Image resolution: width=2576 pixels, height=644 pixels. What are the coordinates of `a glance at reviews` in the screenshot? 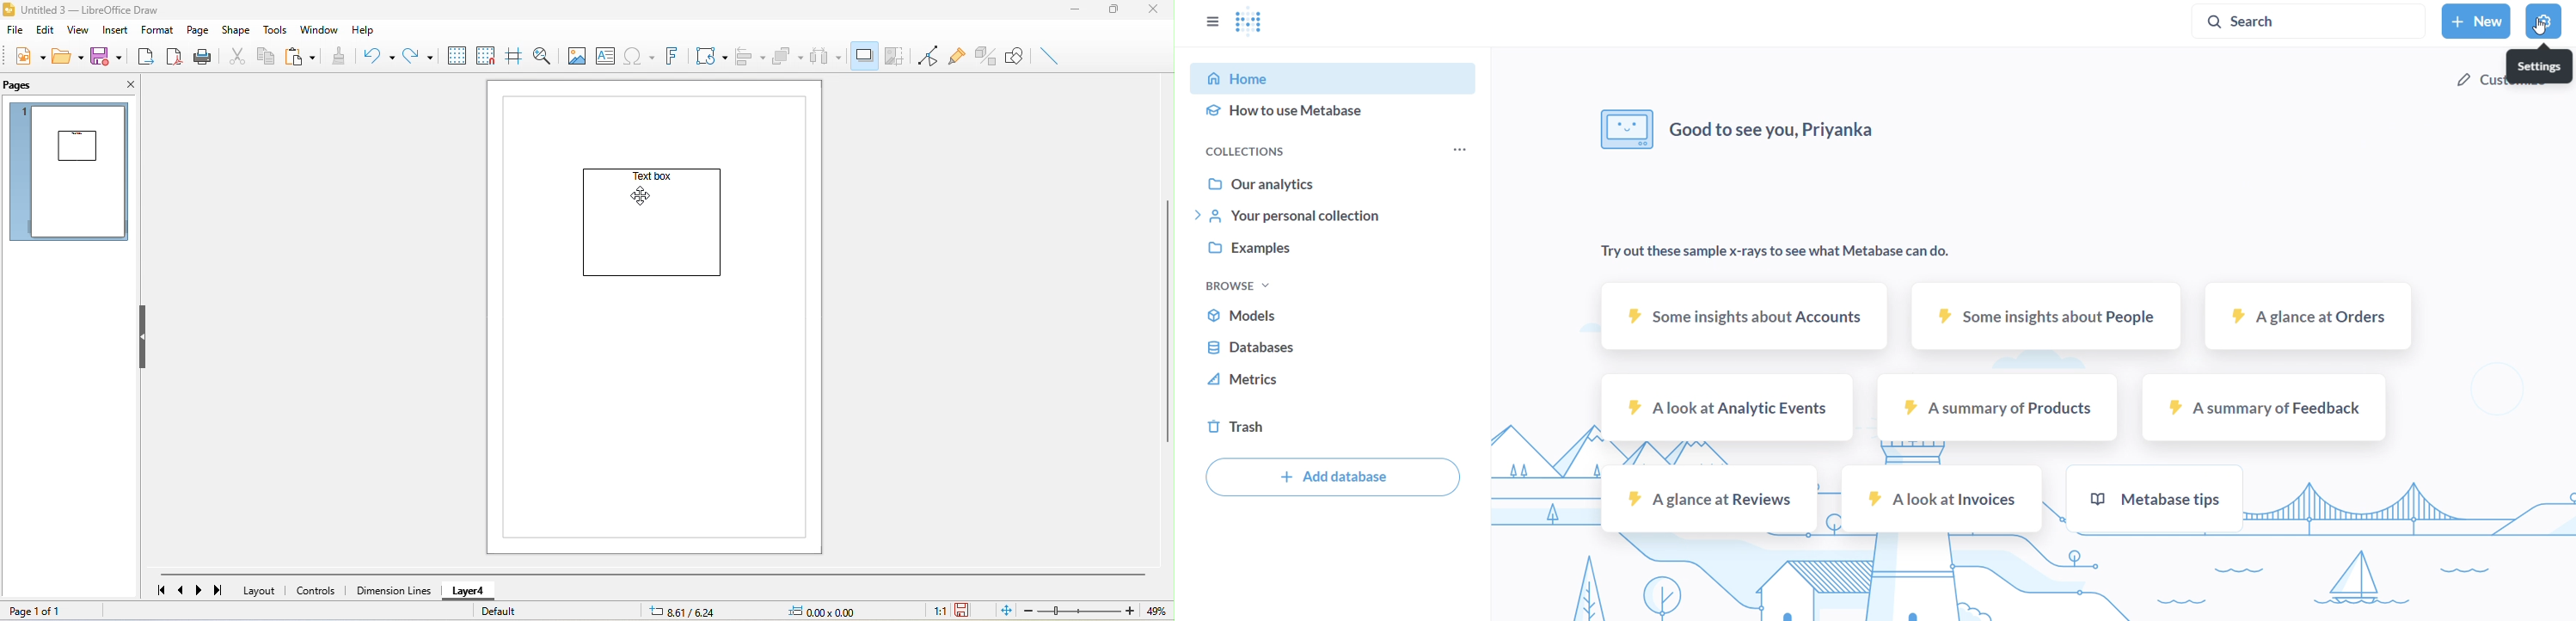 It's located at (1710, 498).